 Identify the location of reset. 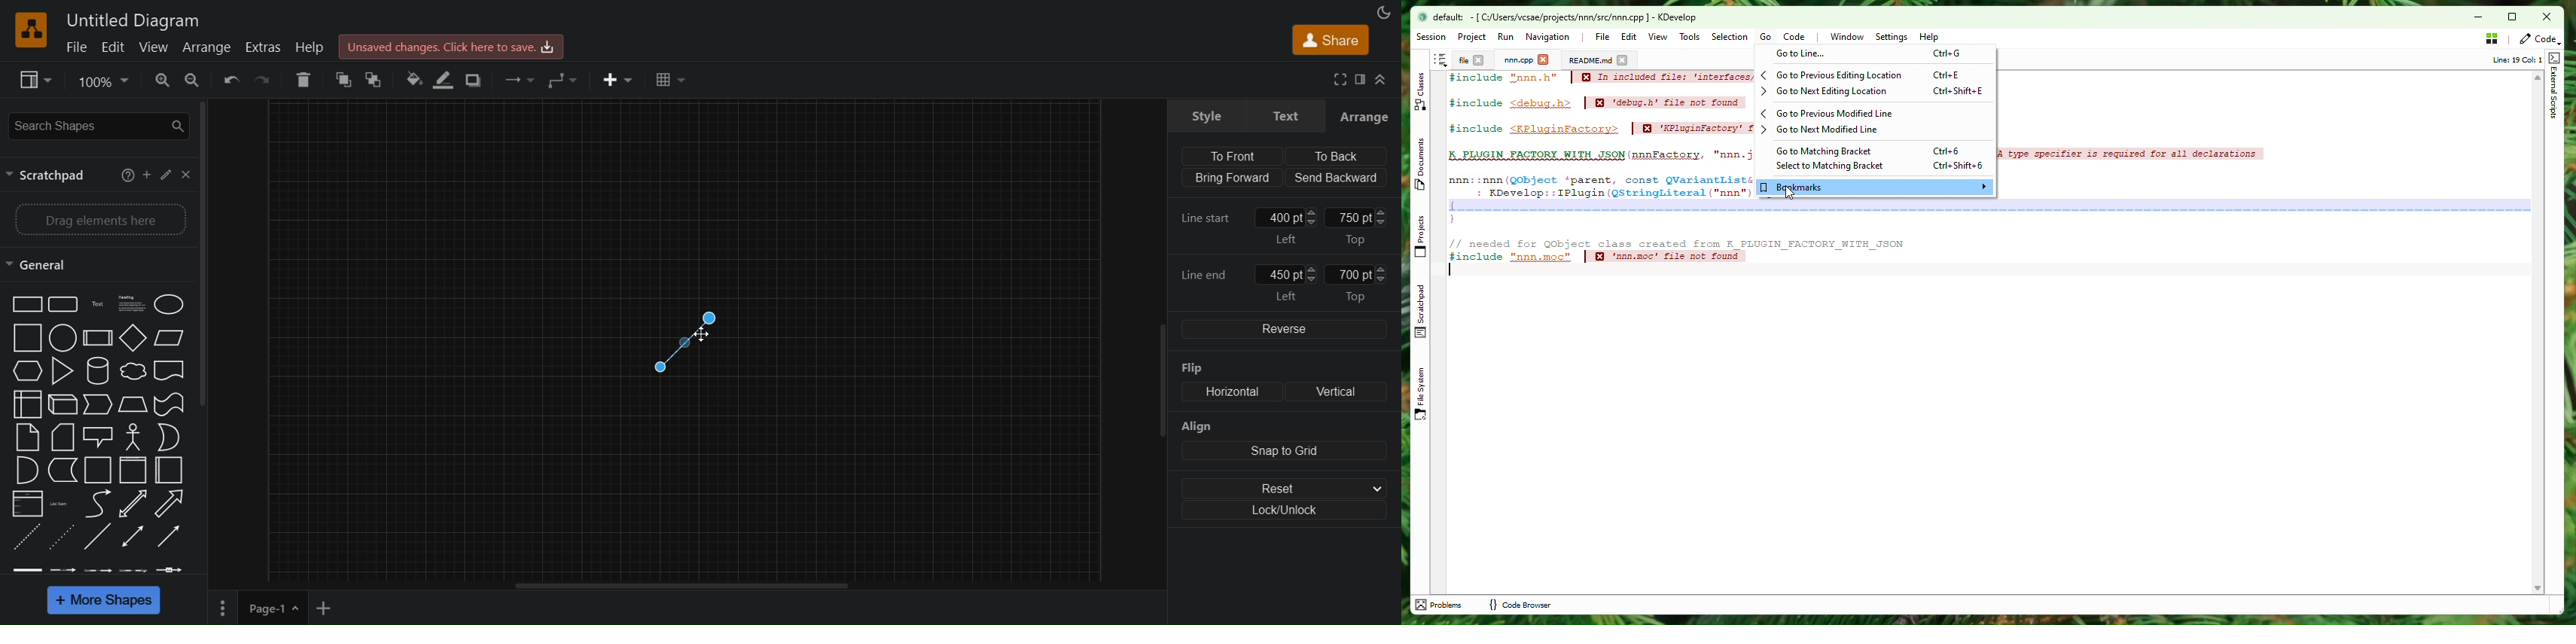
(1289, 488).